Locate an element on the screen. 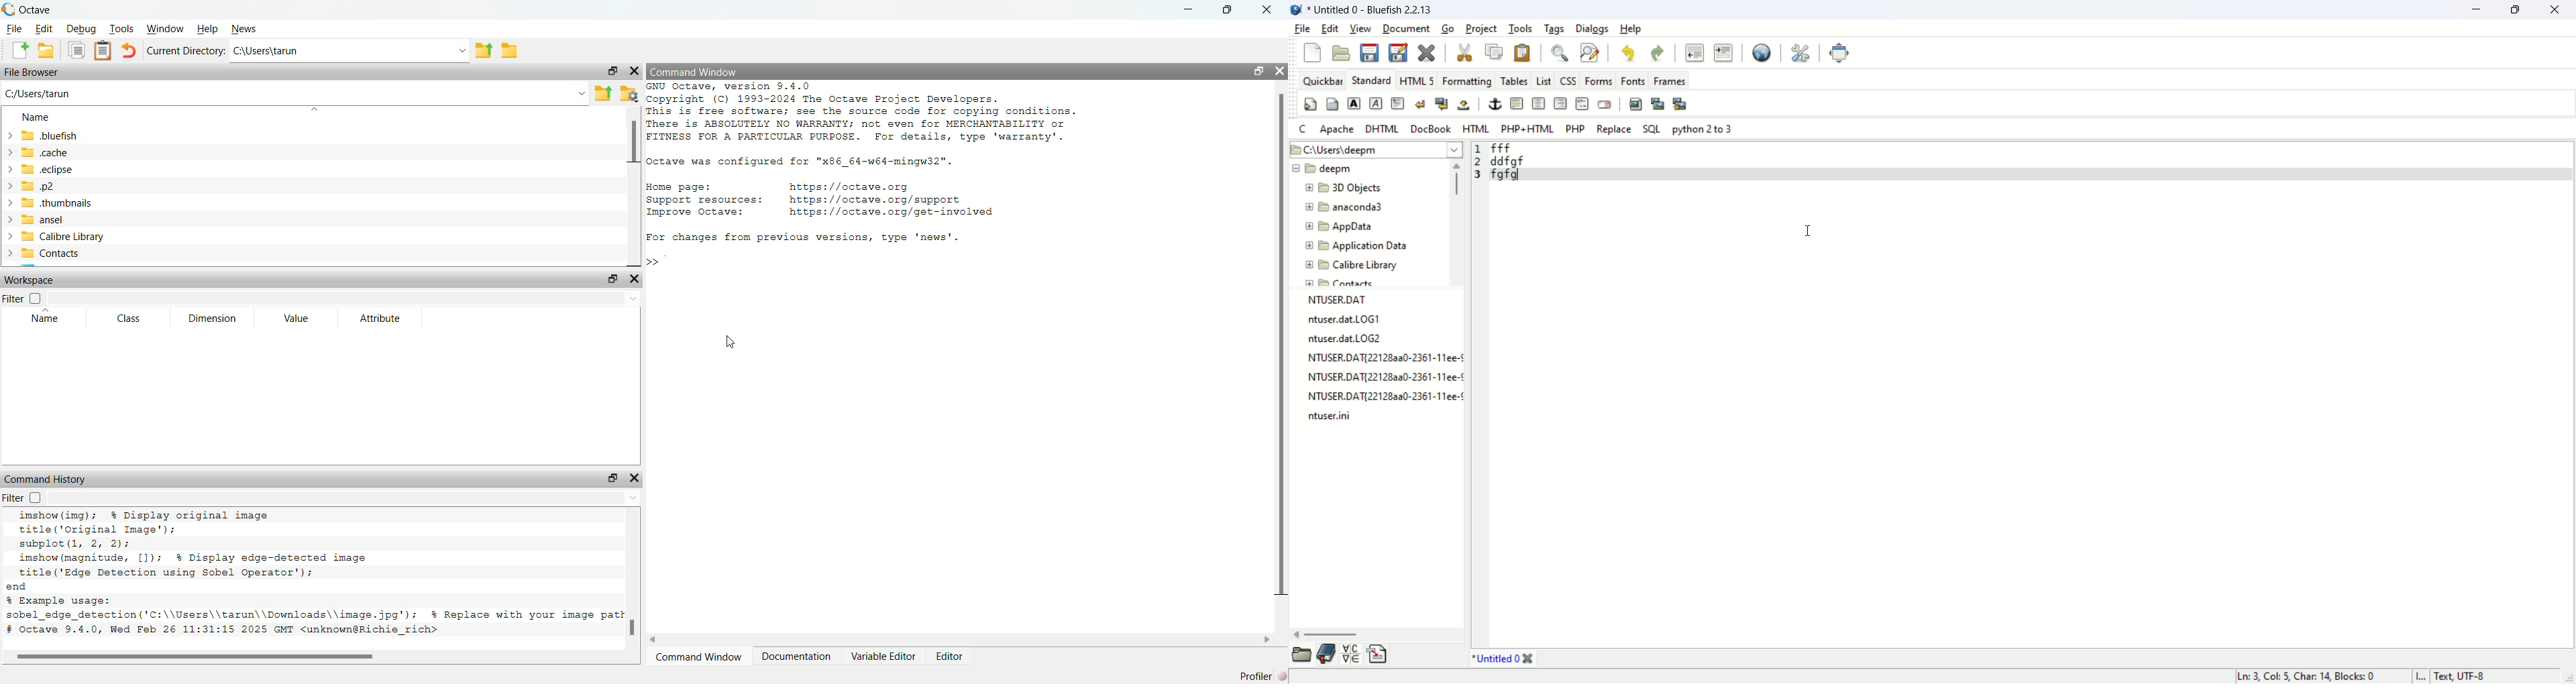  charmap is located at coordinates (1352, 658).